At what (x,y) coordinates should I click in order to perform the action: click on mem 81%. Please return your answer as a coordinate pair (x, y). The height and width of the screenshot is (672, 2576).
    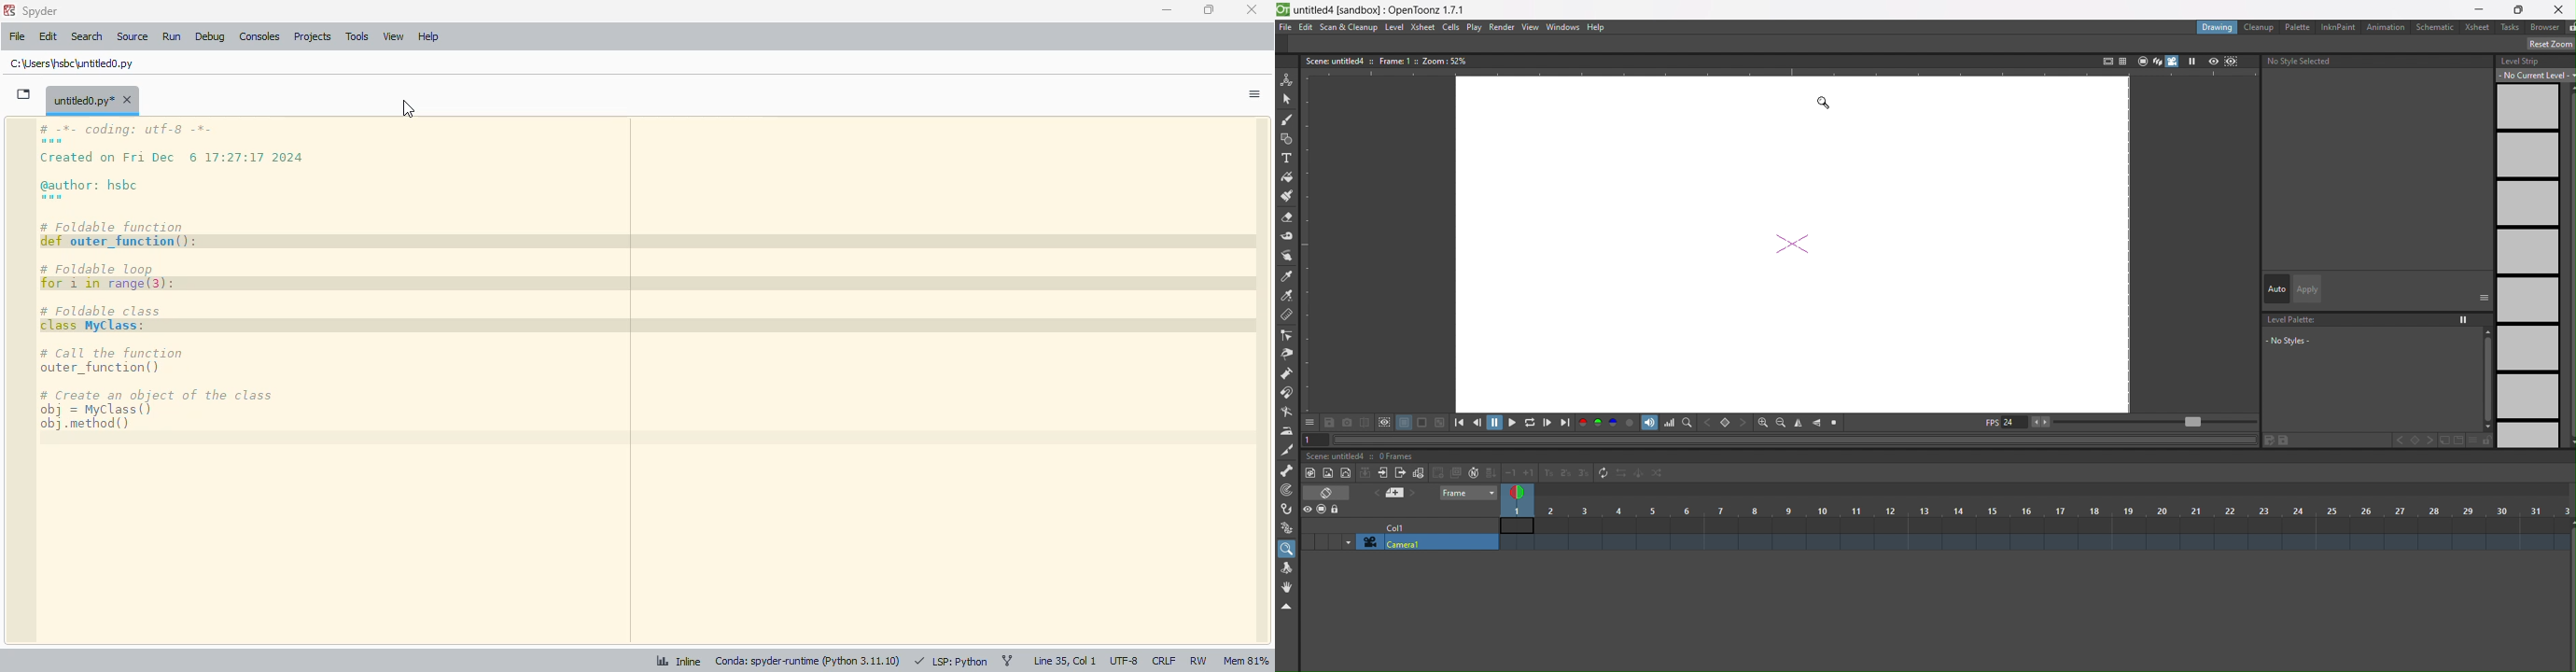
    Looking at the image, I should click on (1246, 662).